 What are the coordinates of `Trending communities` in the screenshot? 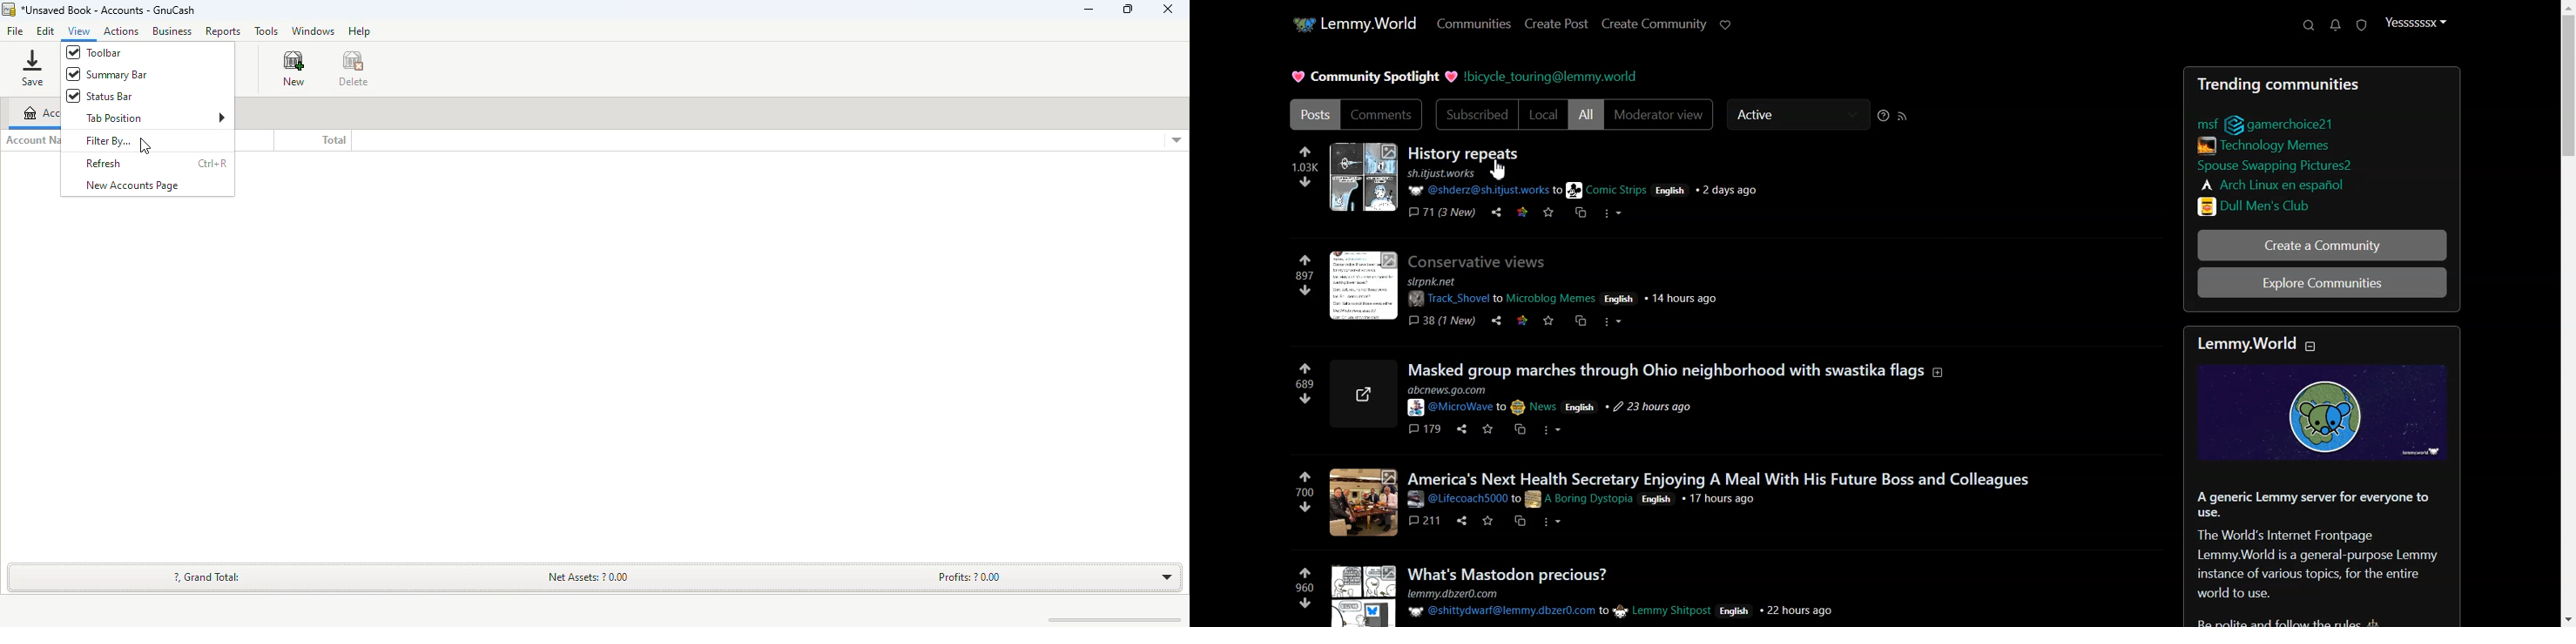 It's located at (2277, 85).